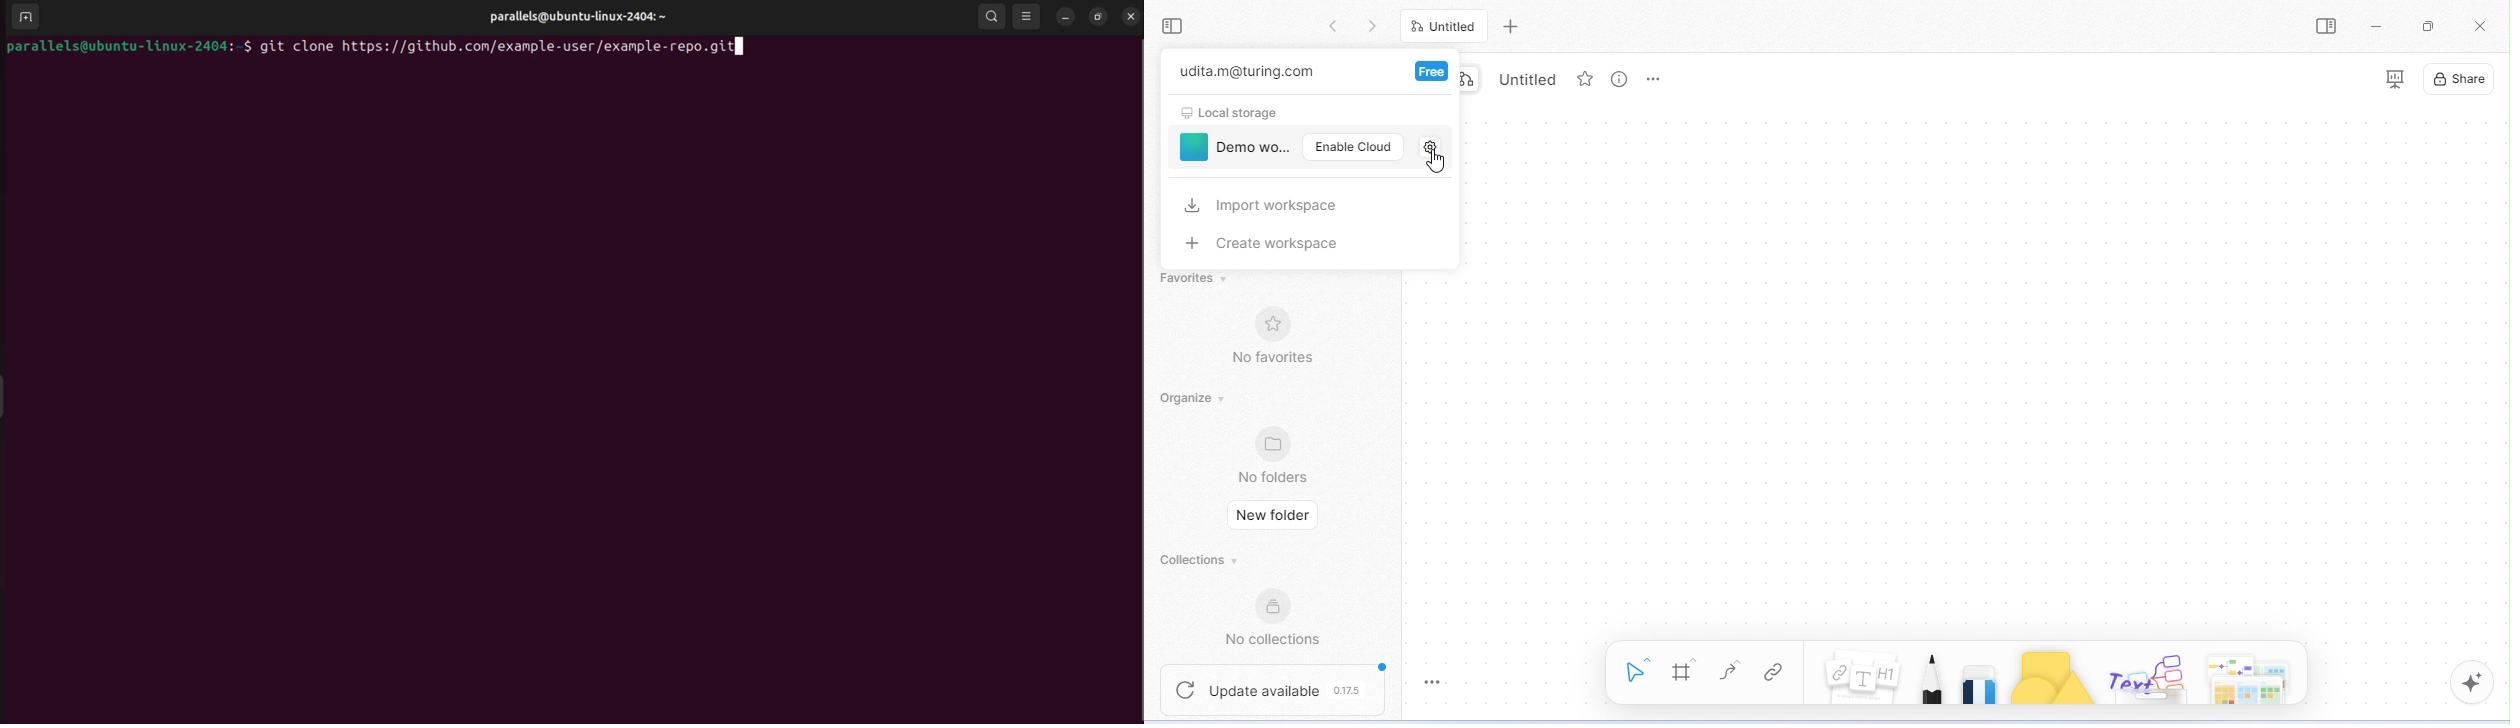 This screenshot has width=2520, height=728. What do you see at coordinates (2056, 676) in the screenshot?
I see `shape` at bounding box center [2056, 676].